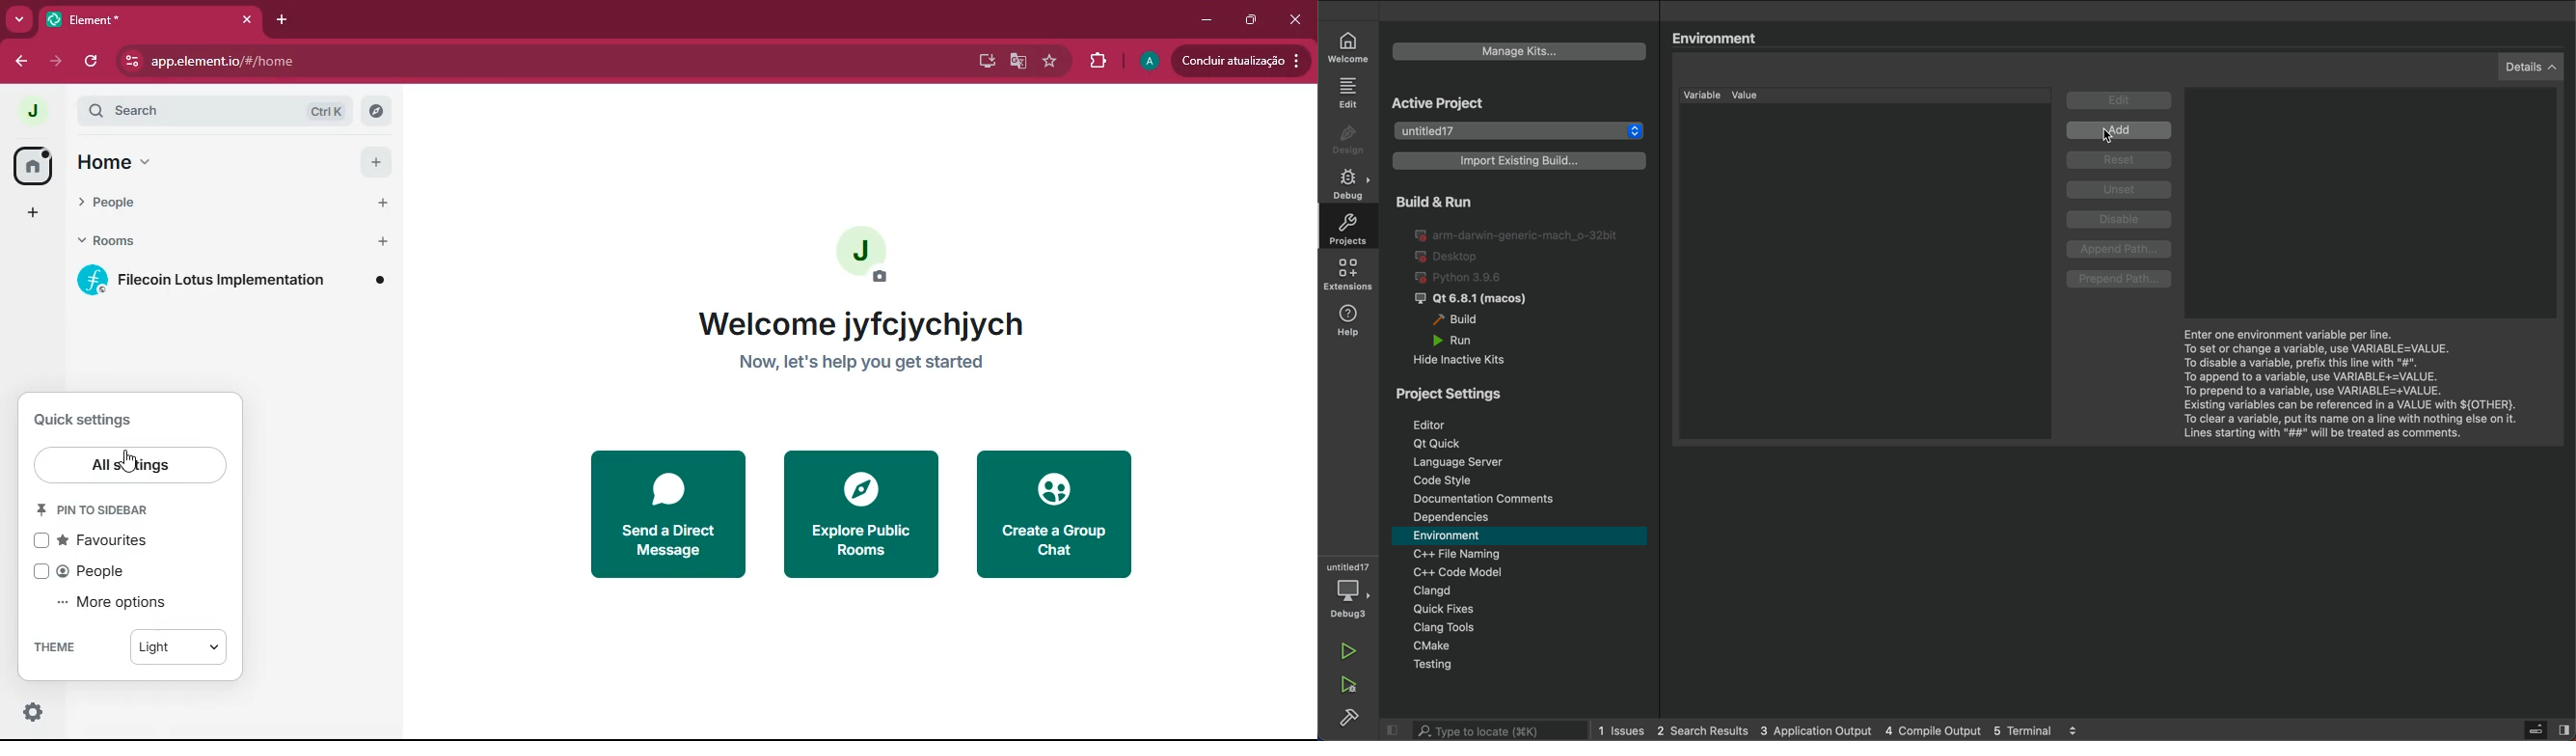 The image size is (2576, 756). What do you see at coordinates (102, 712) in the screenshot?
I see `quick settings` at bounding box center [102, 712].